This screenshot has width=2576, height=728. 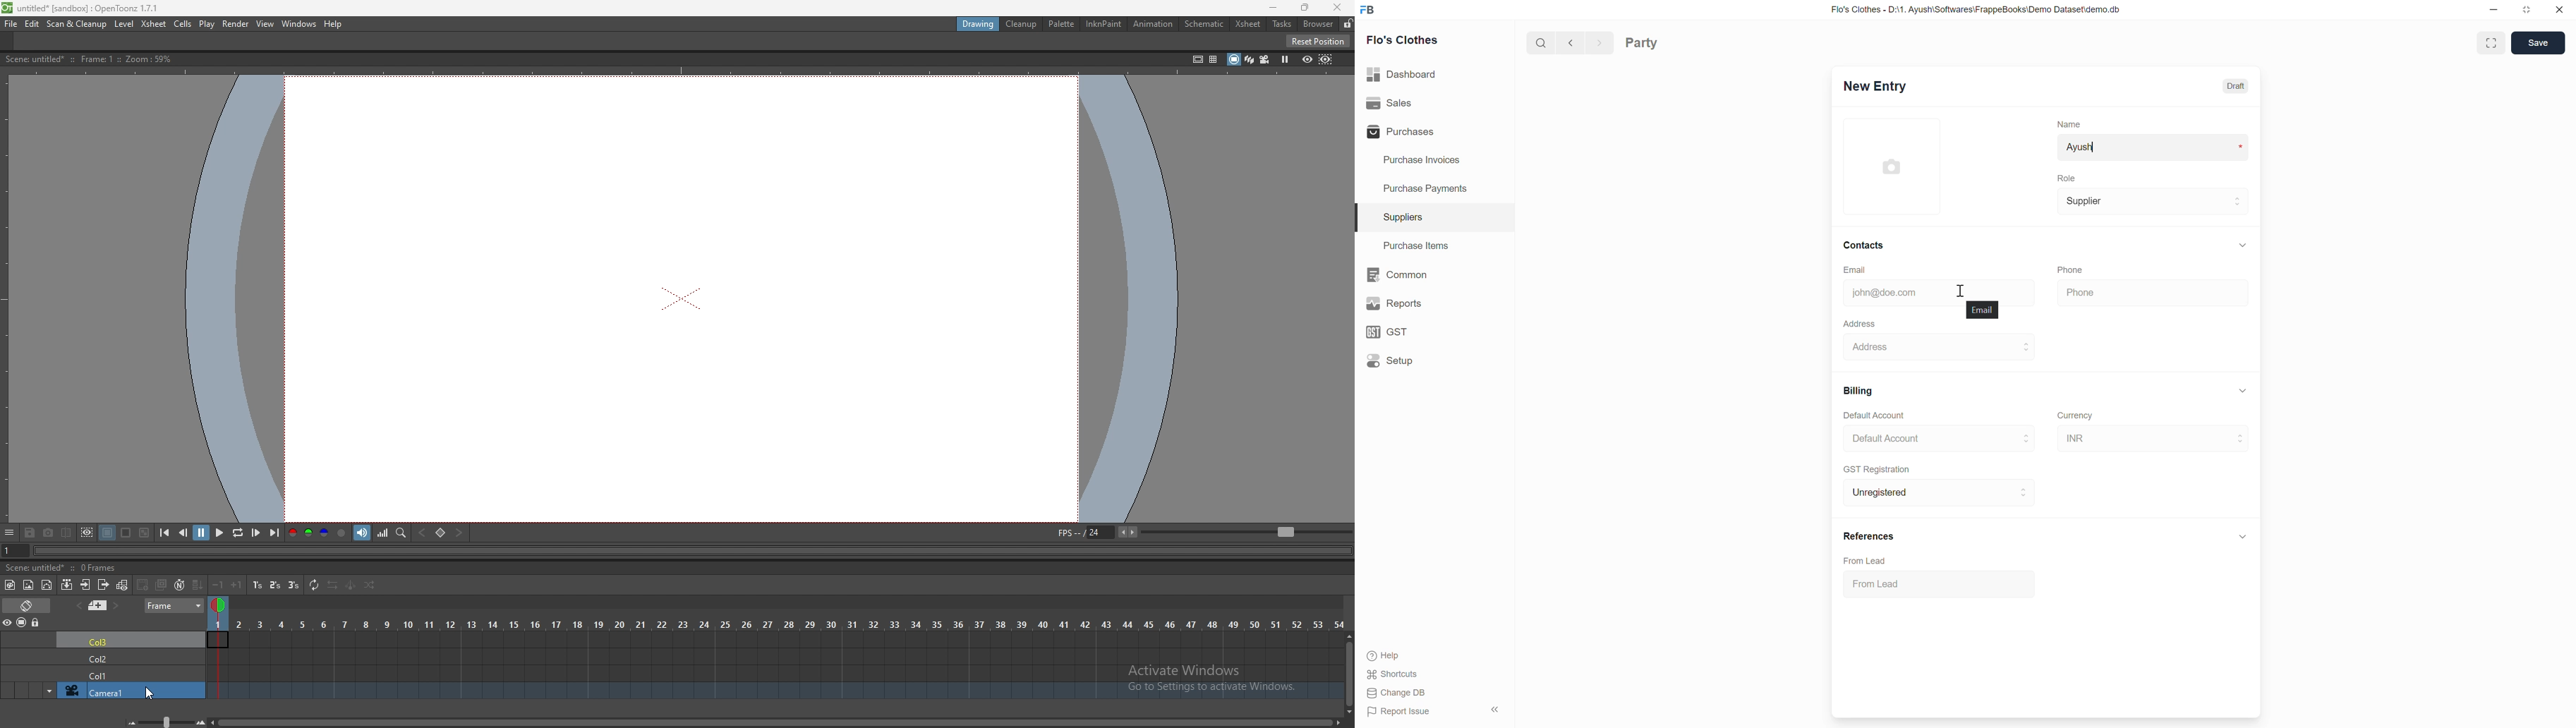 I want to click on GST Registration, so click(x=1877, y=469).